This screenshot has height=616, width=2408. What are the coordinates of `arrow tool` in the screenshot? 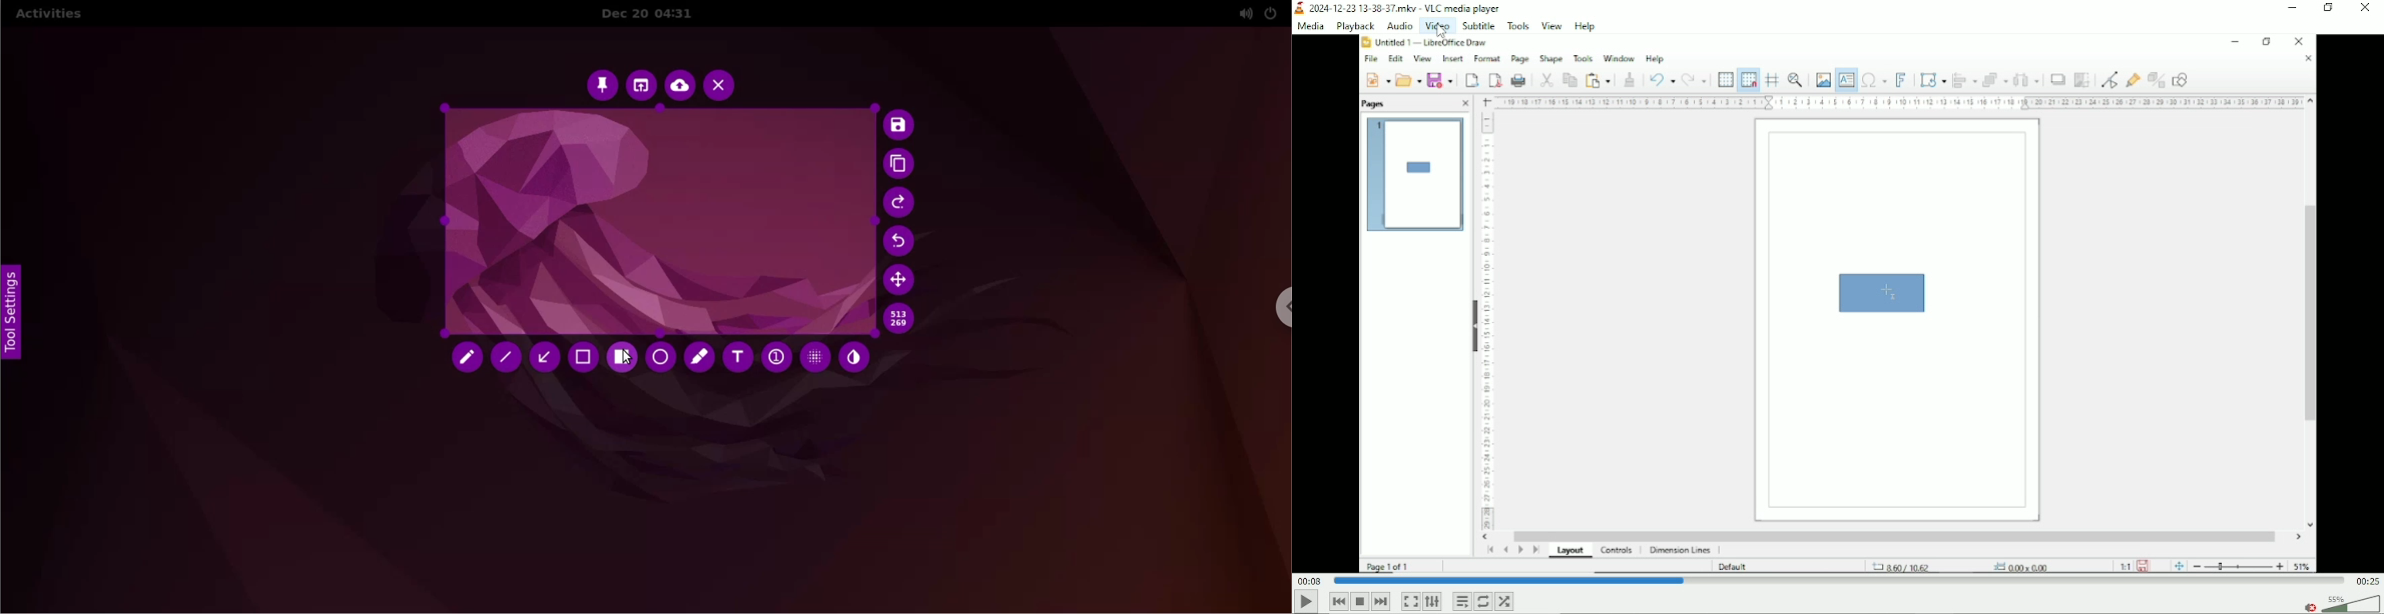 It's located at (543, 360).